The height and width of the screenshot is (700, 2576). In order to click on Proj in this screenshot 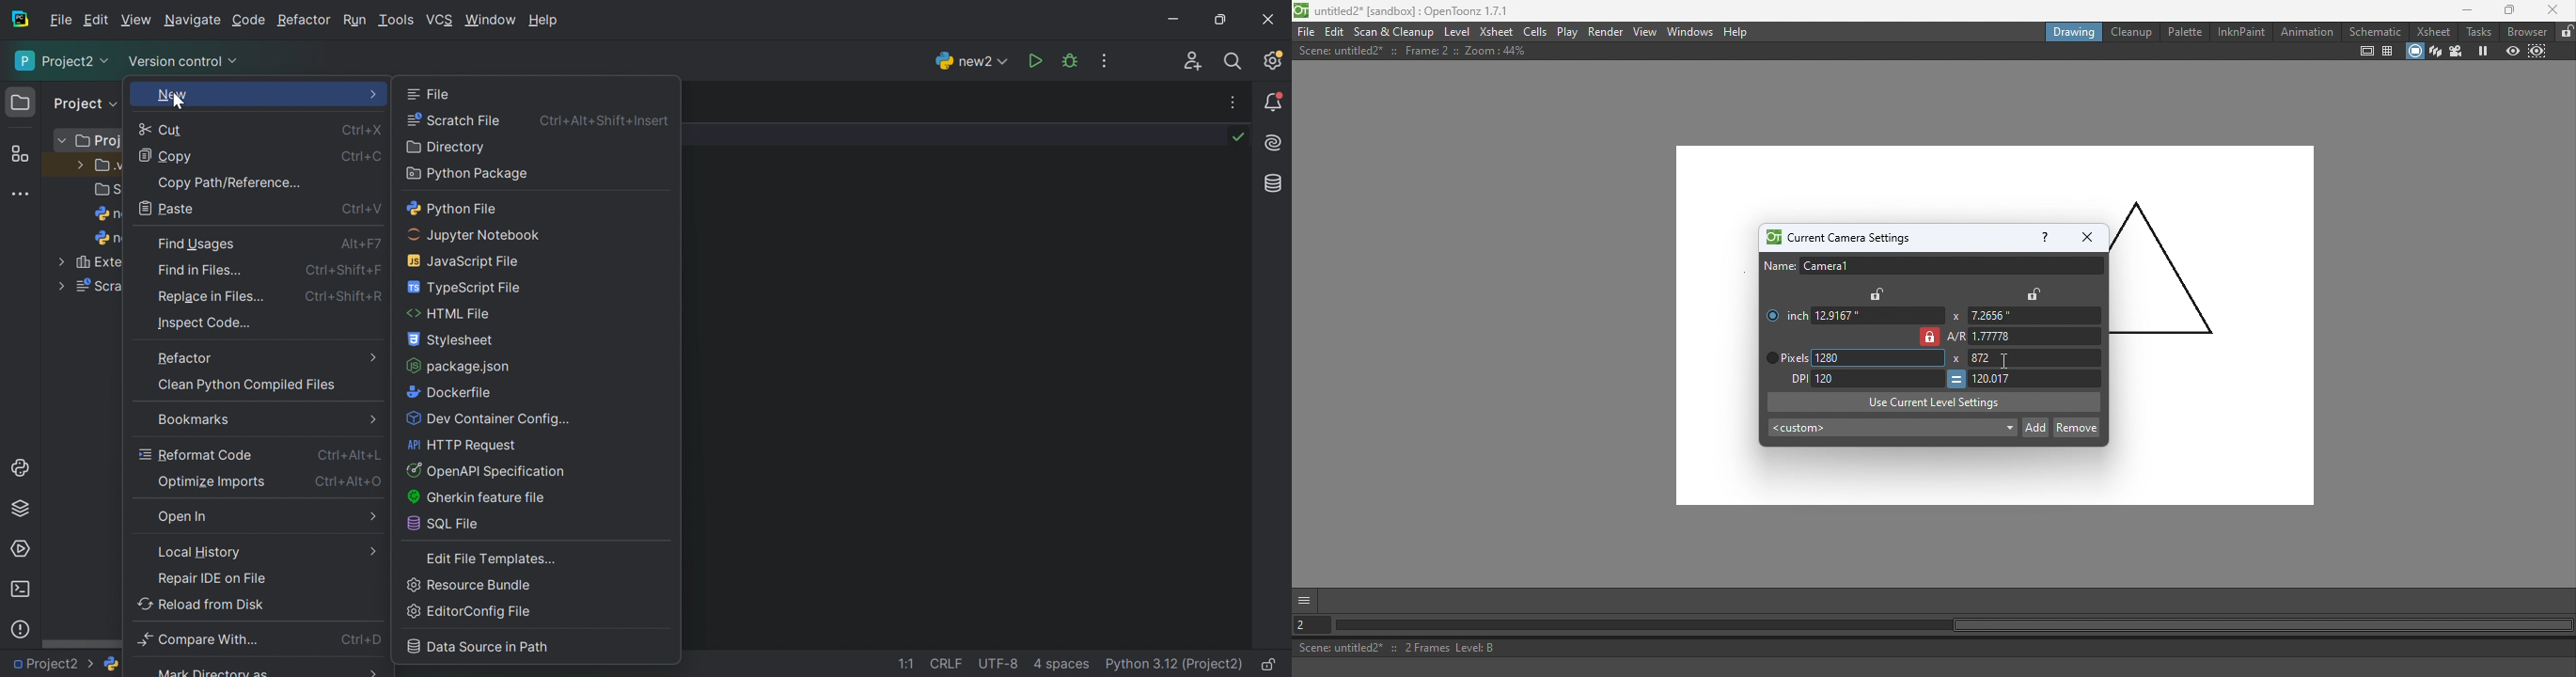, I will do `click(101, 141)`.